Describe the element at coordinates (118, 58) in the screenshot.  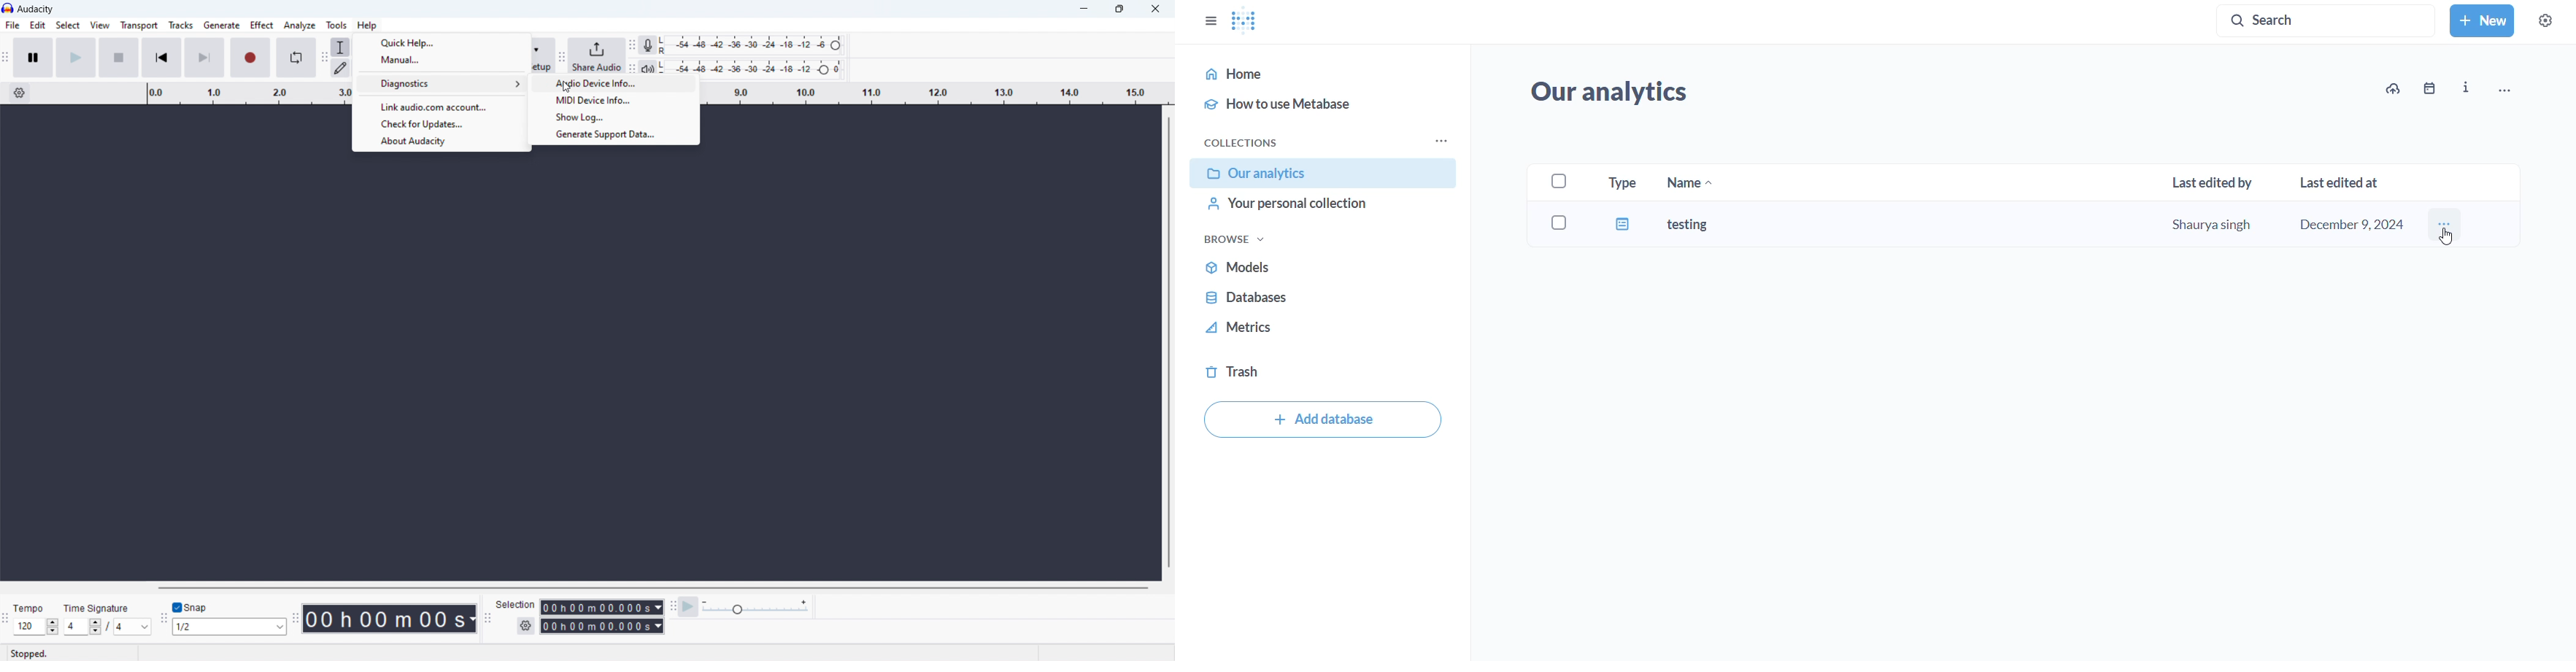
I see `stop` at that location.